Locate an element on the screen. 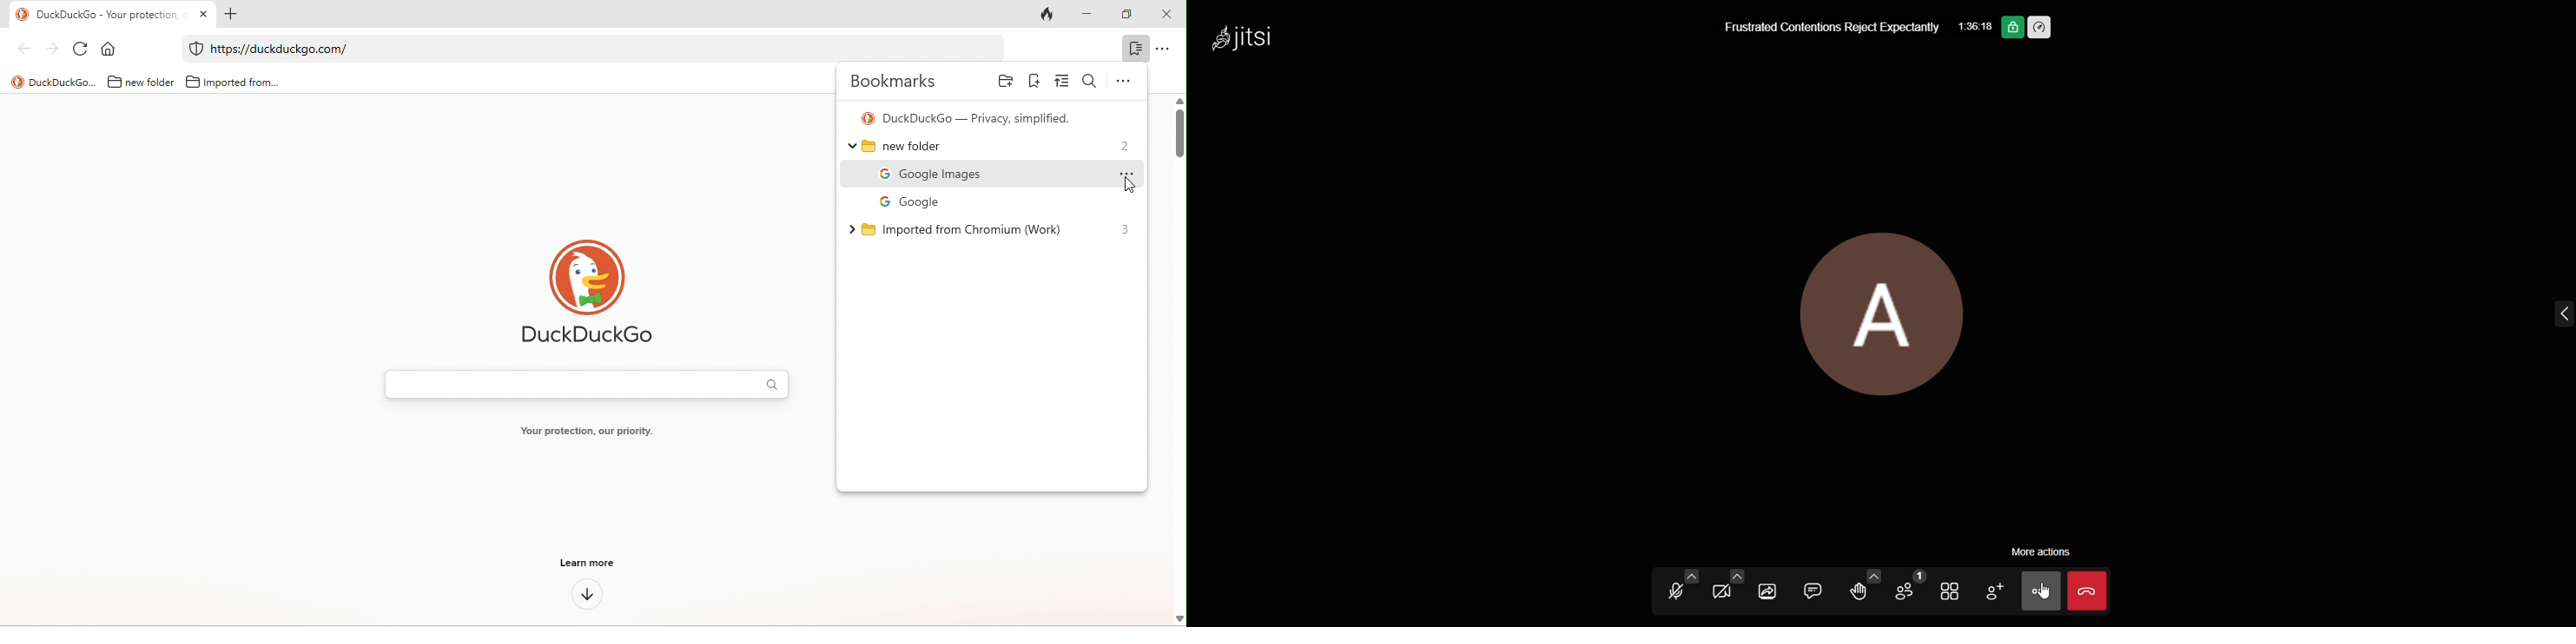 Image resolution: width=2576 pixels, height=644 pixels. display picture is located at coordinates (1880, 313).